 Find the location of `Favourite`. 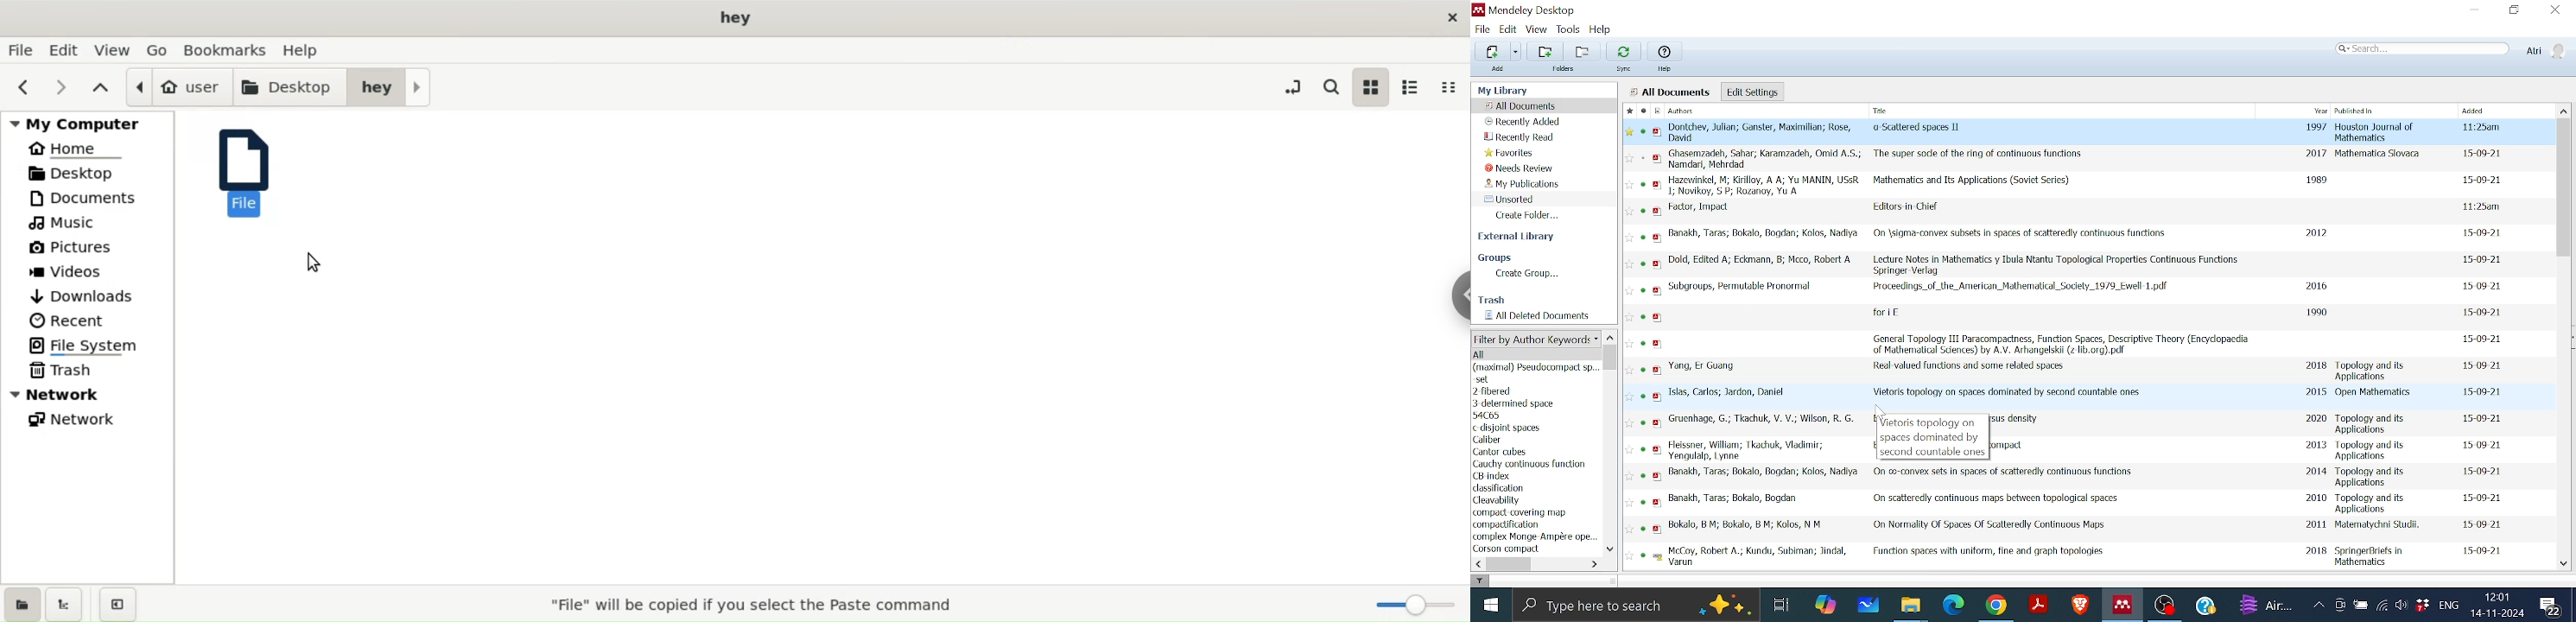

Favourite is located at coordinates (1631, 396).